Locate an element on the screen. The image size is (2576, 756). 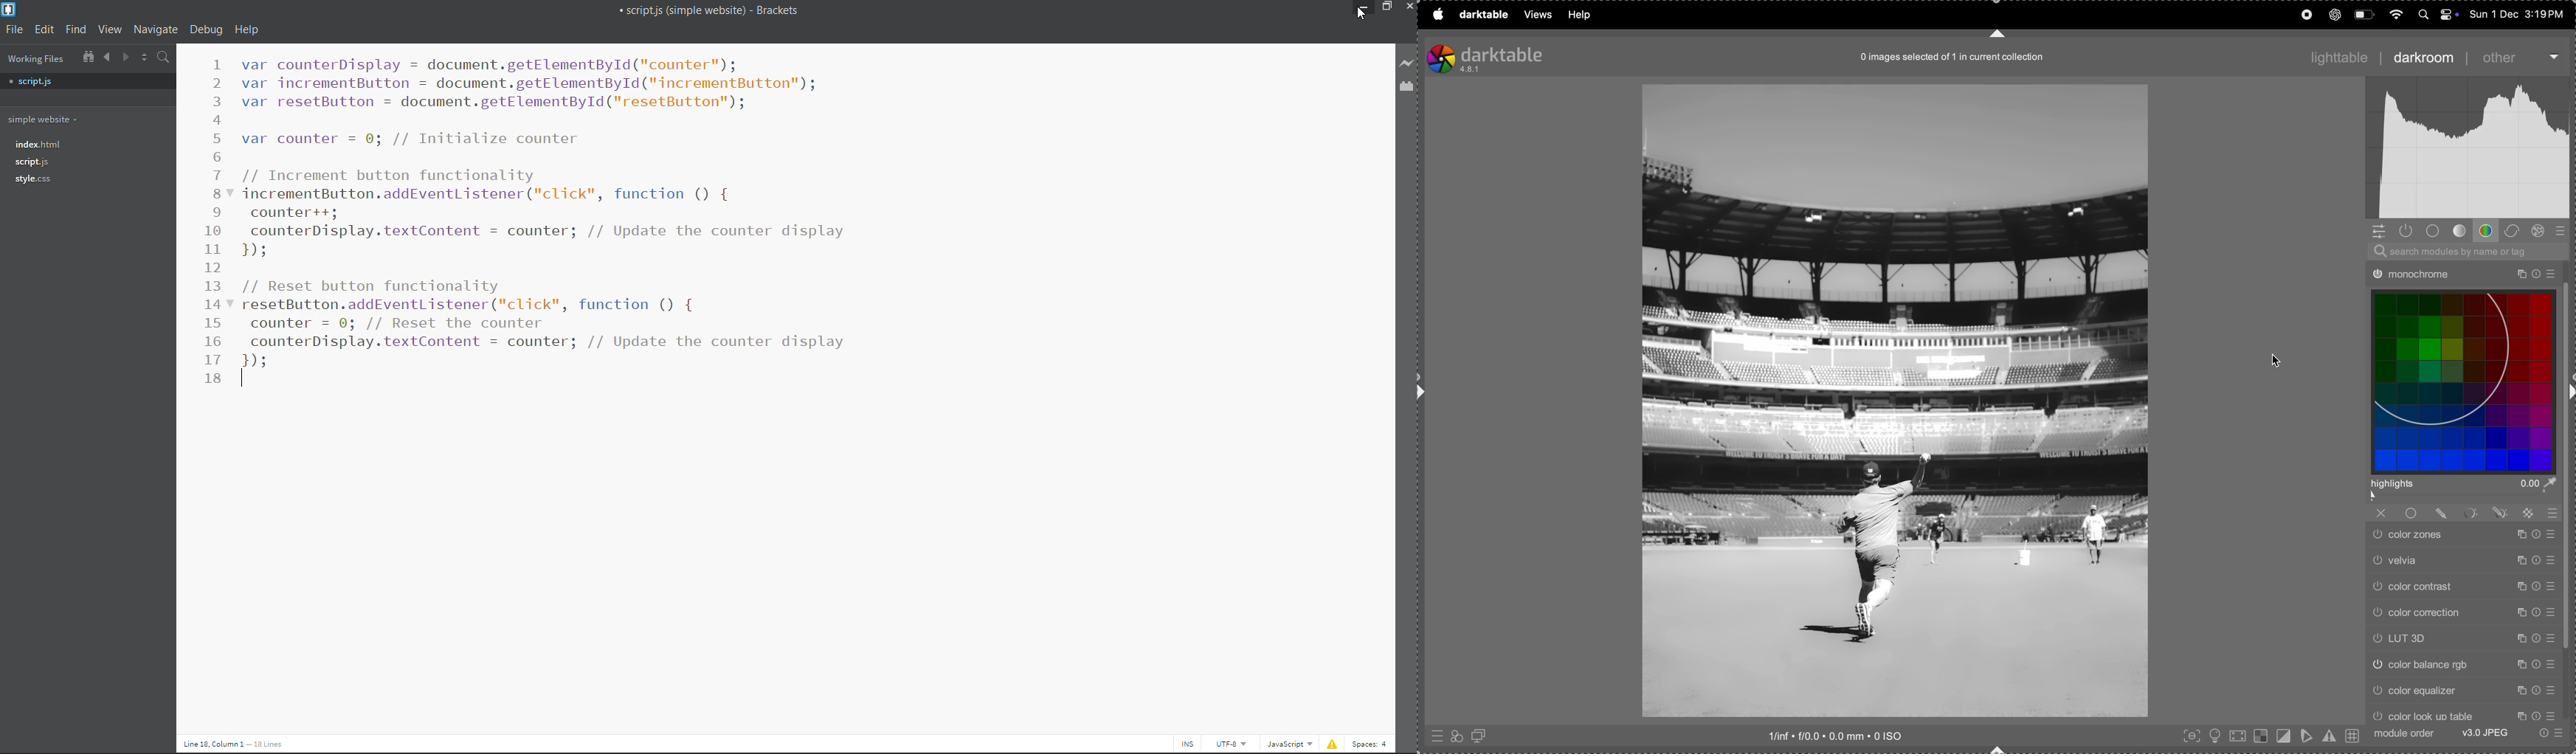
click lookup table is located at coordinates (2466, 714).